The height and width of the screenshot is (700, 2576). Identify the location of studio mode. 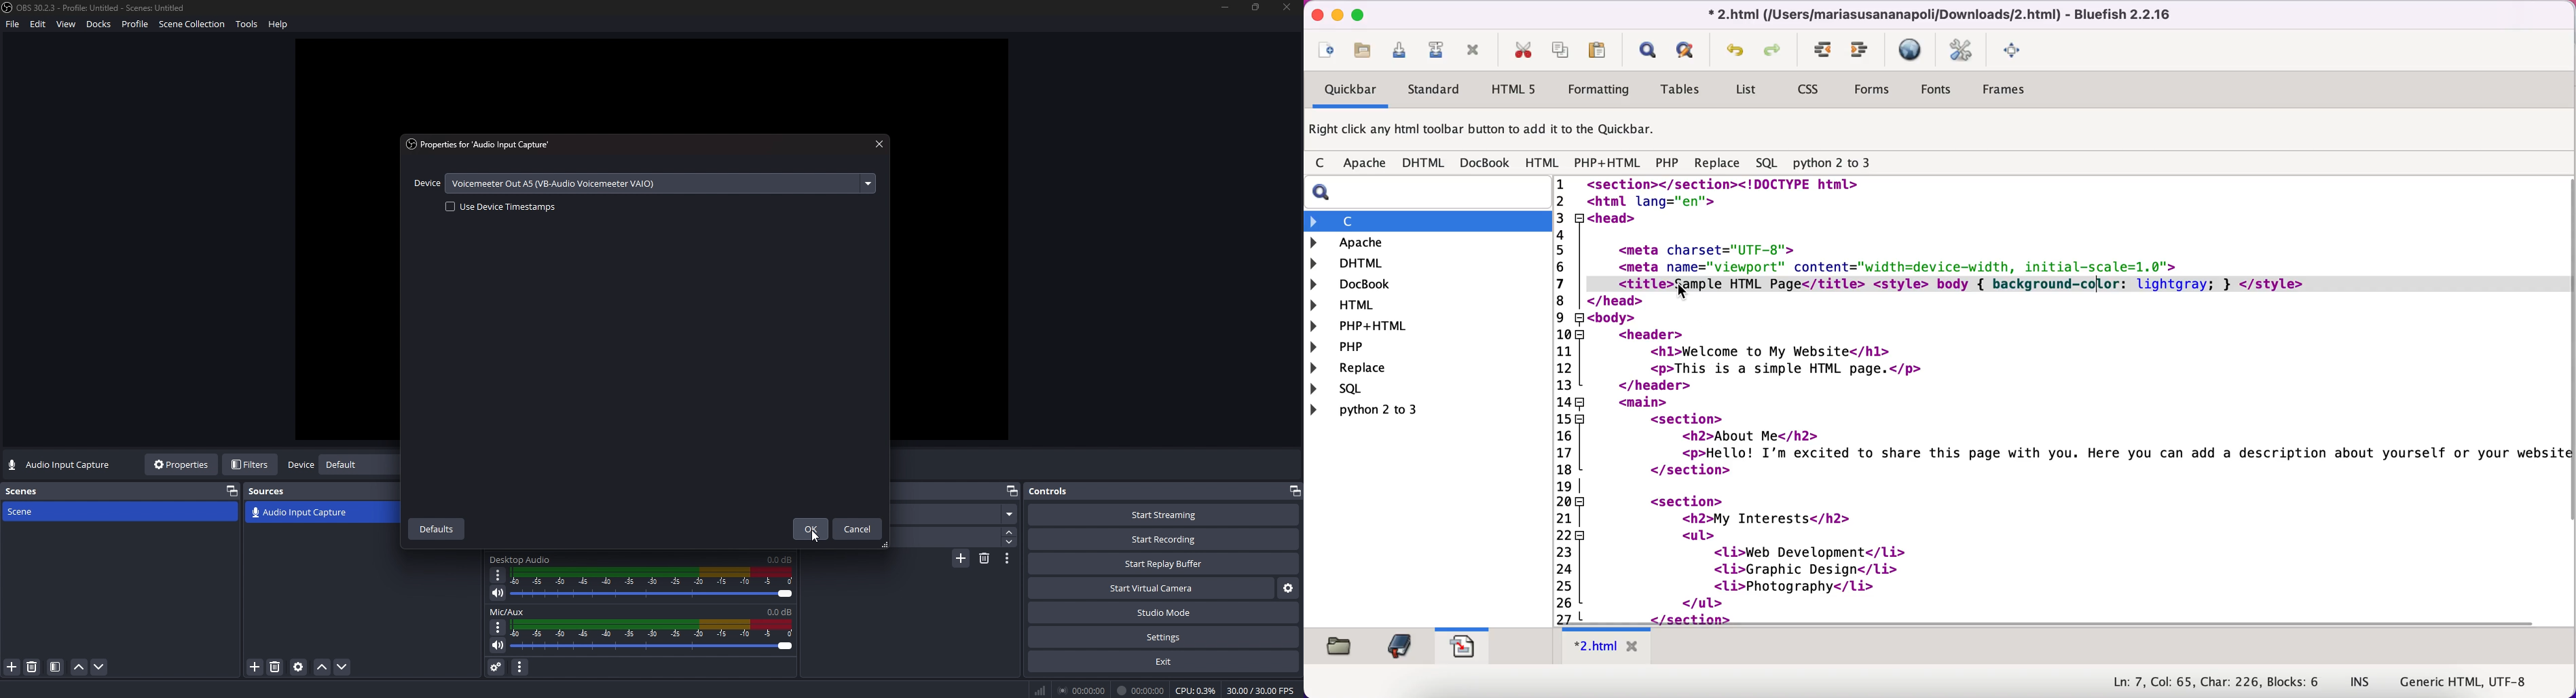
(1164, 613).